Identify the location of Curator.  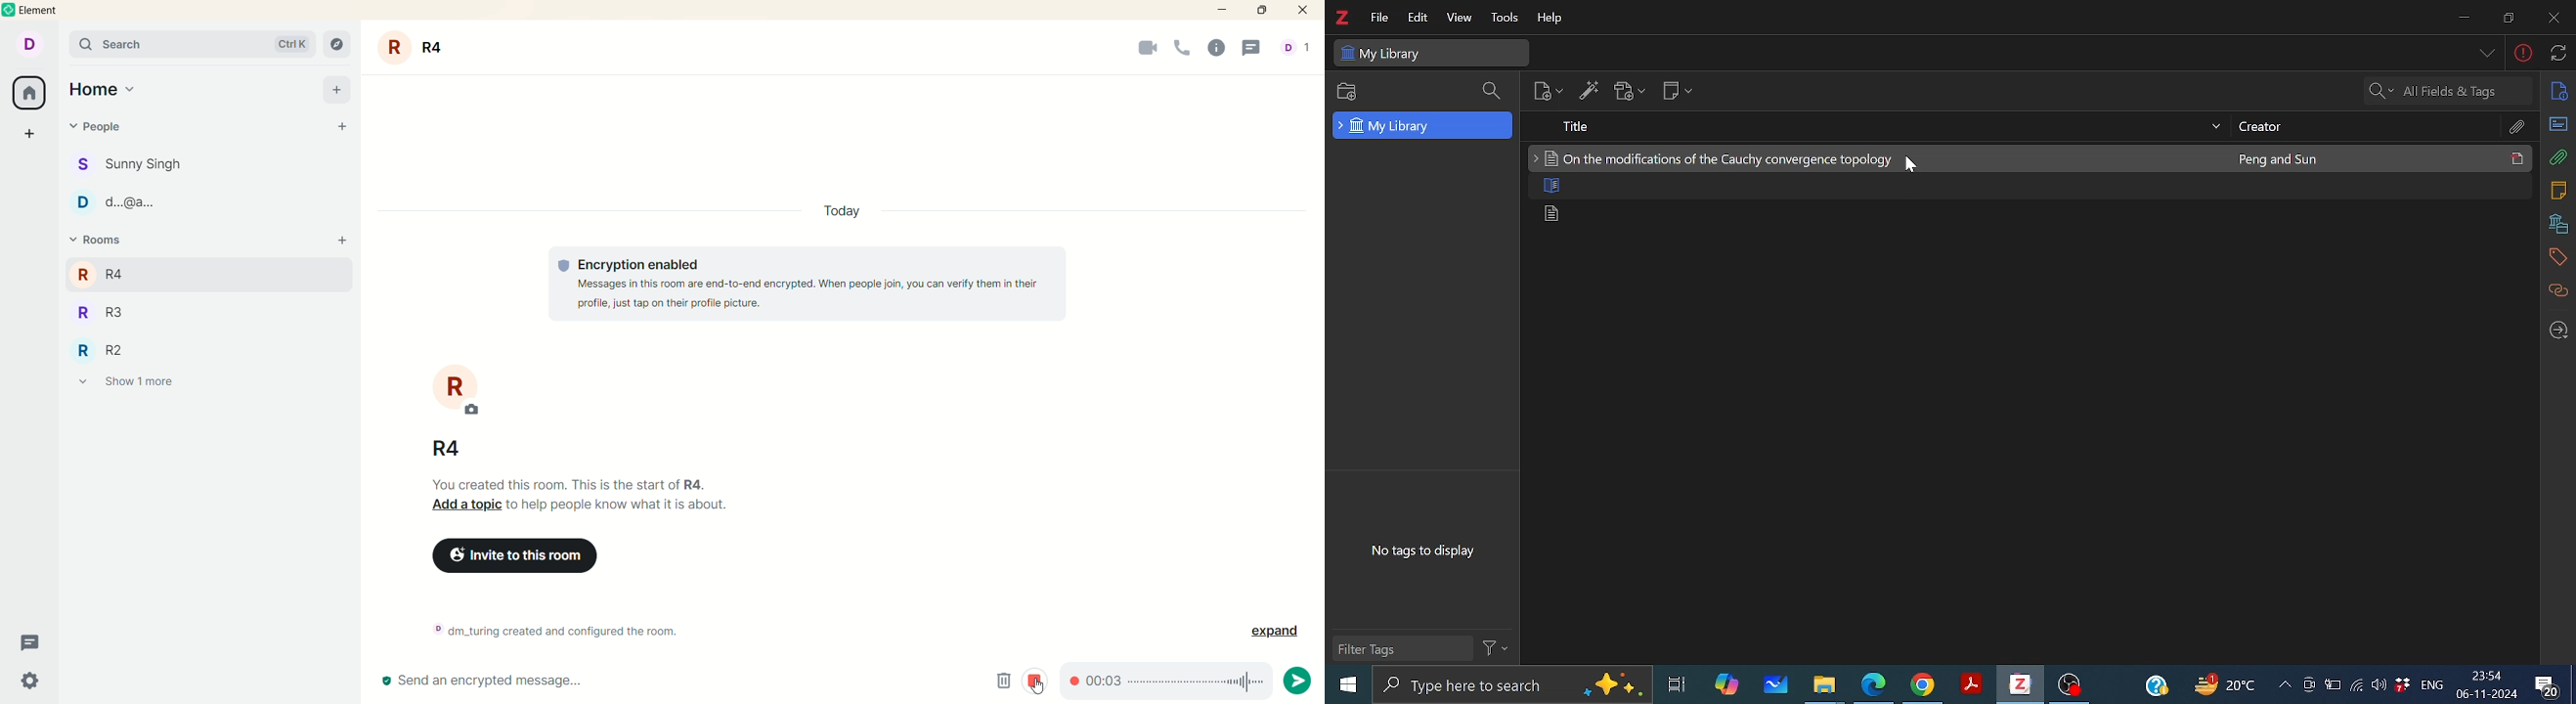
(2366, 127).